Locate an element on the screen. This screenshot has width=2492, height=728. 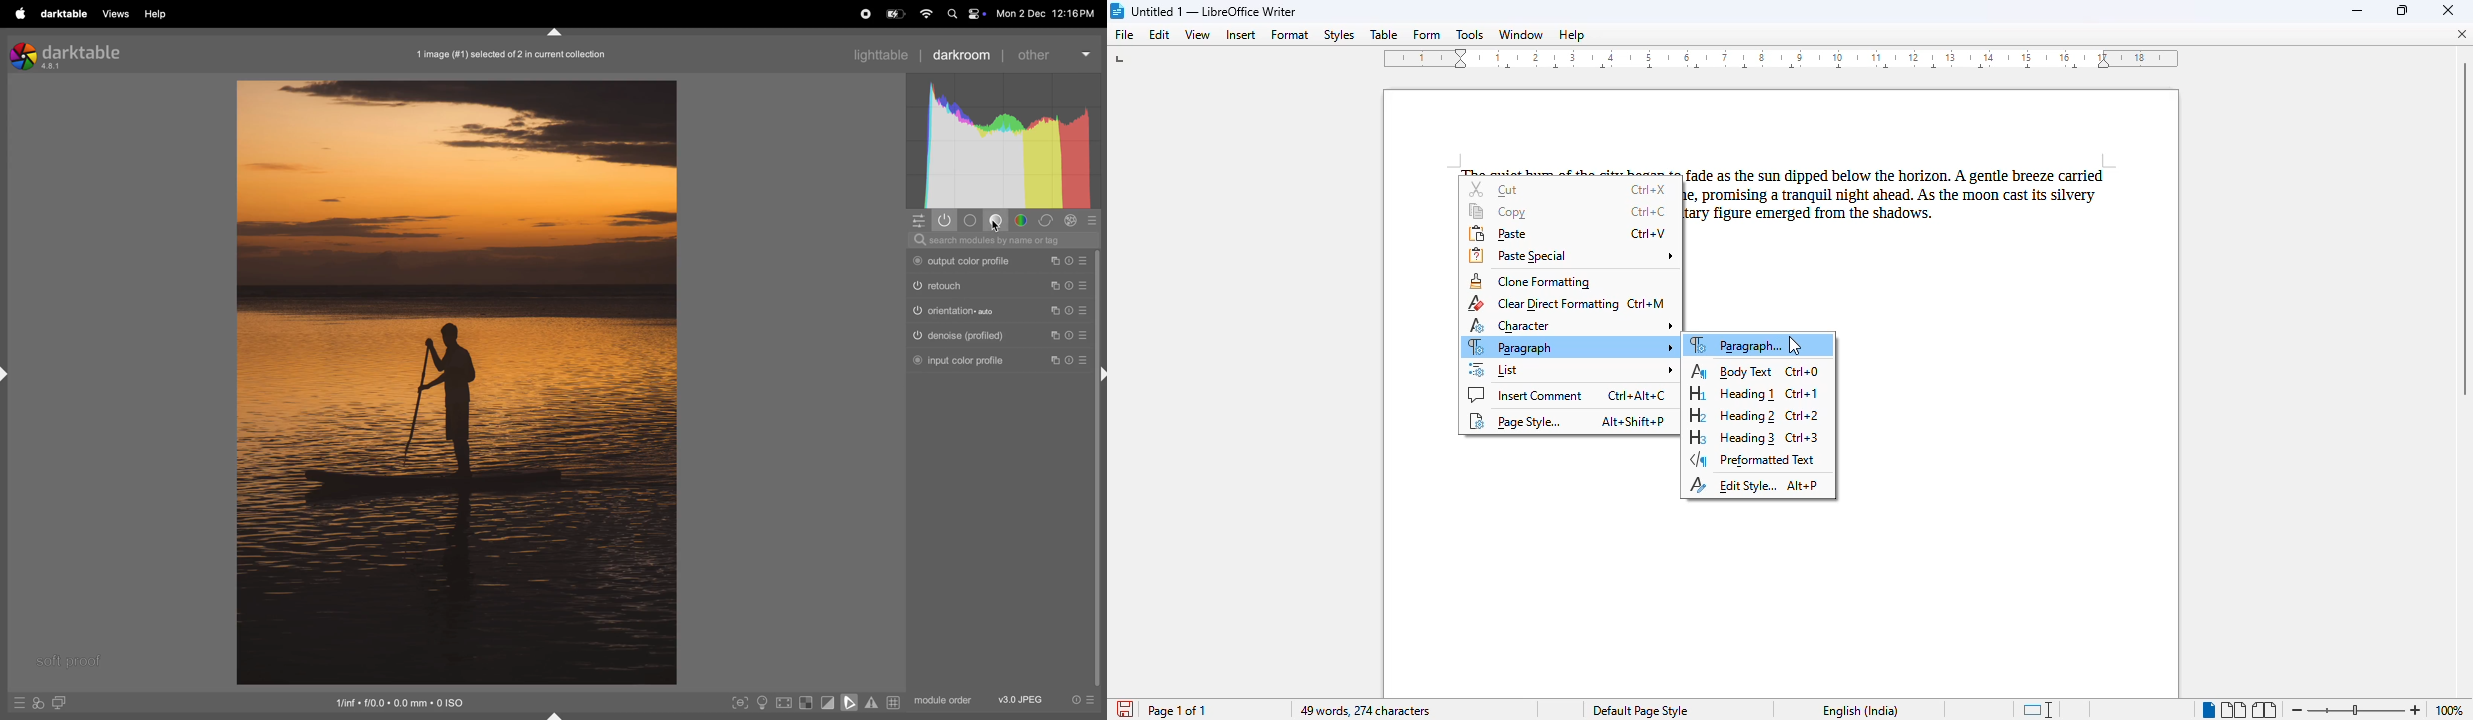
click to save document is located at coordinates (1125, 709).